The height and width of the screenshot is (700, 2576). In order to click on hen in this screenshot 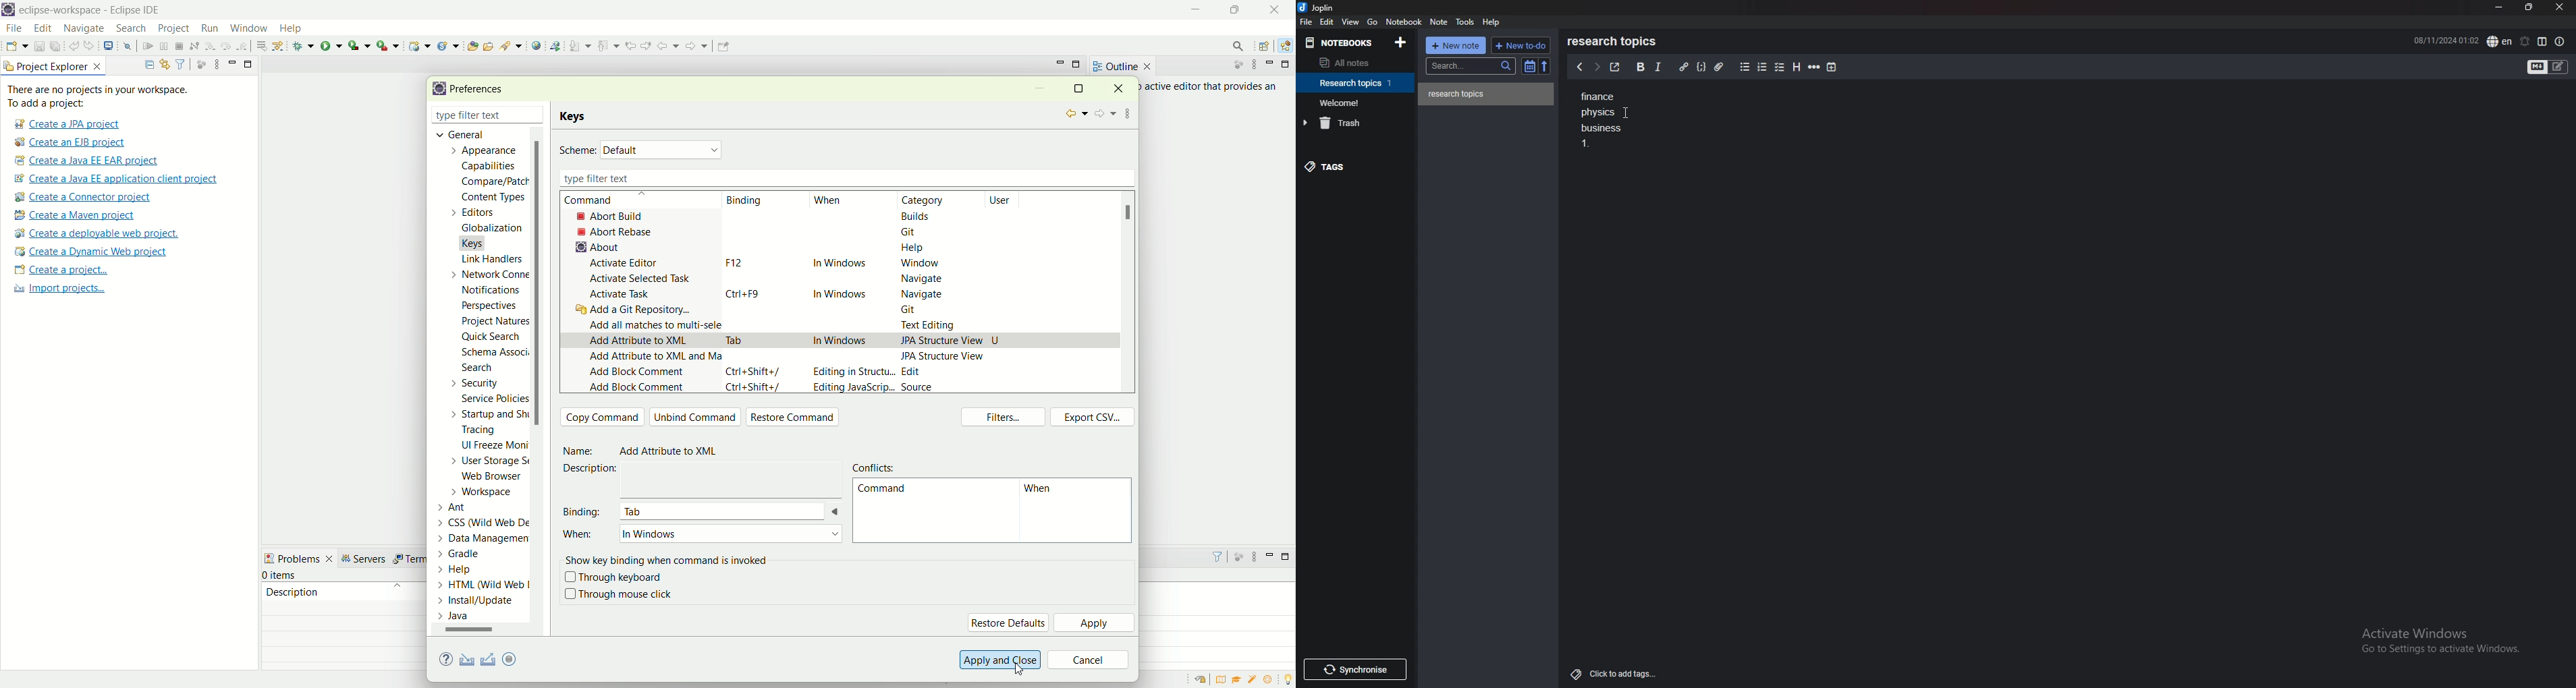, I will do `click(1042, 491)`.